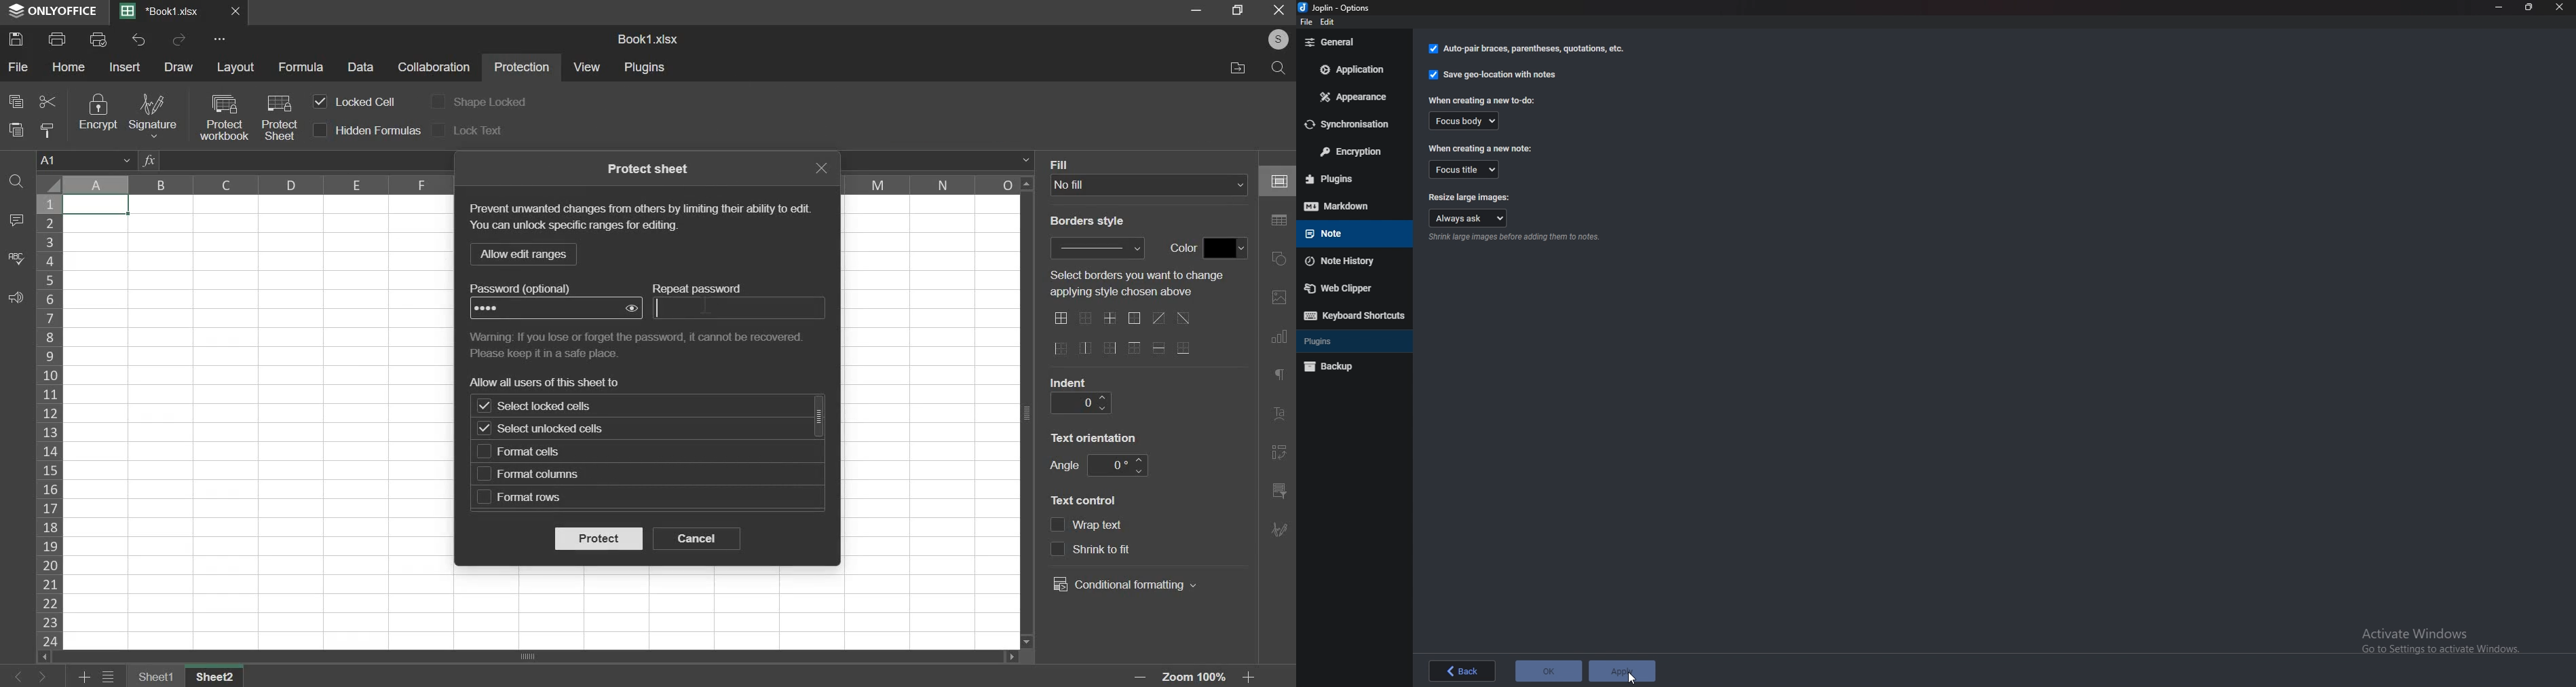 This screenshot has height=700, width=2576. I want to click on Resize large images, so click(1469, 195).